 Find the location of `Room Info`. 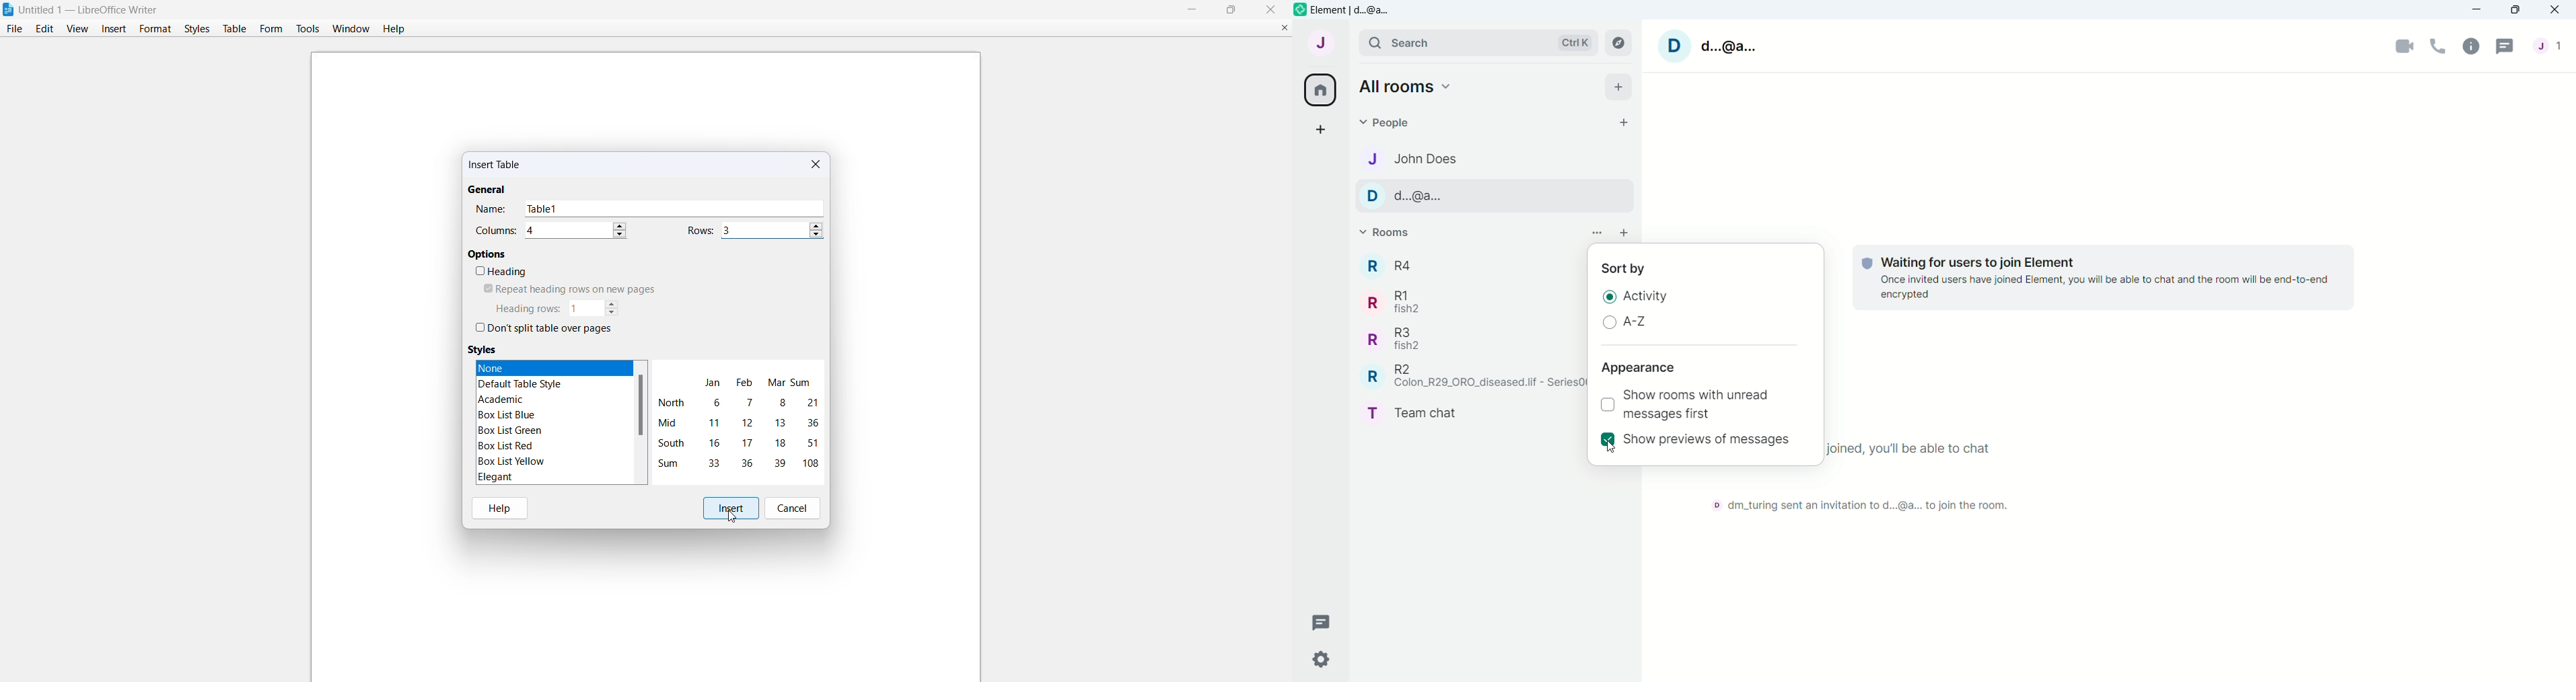

Room Info is located at coordinates (2471, 45).